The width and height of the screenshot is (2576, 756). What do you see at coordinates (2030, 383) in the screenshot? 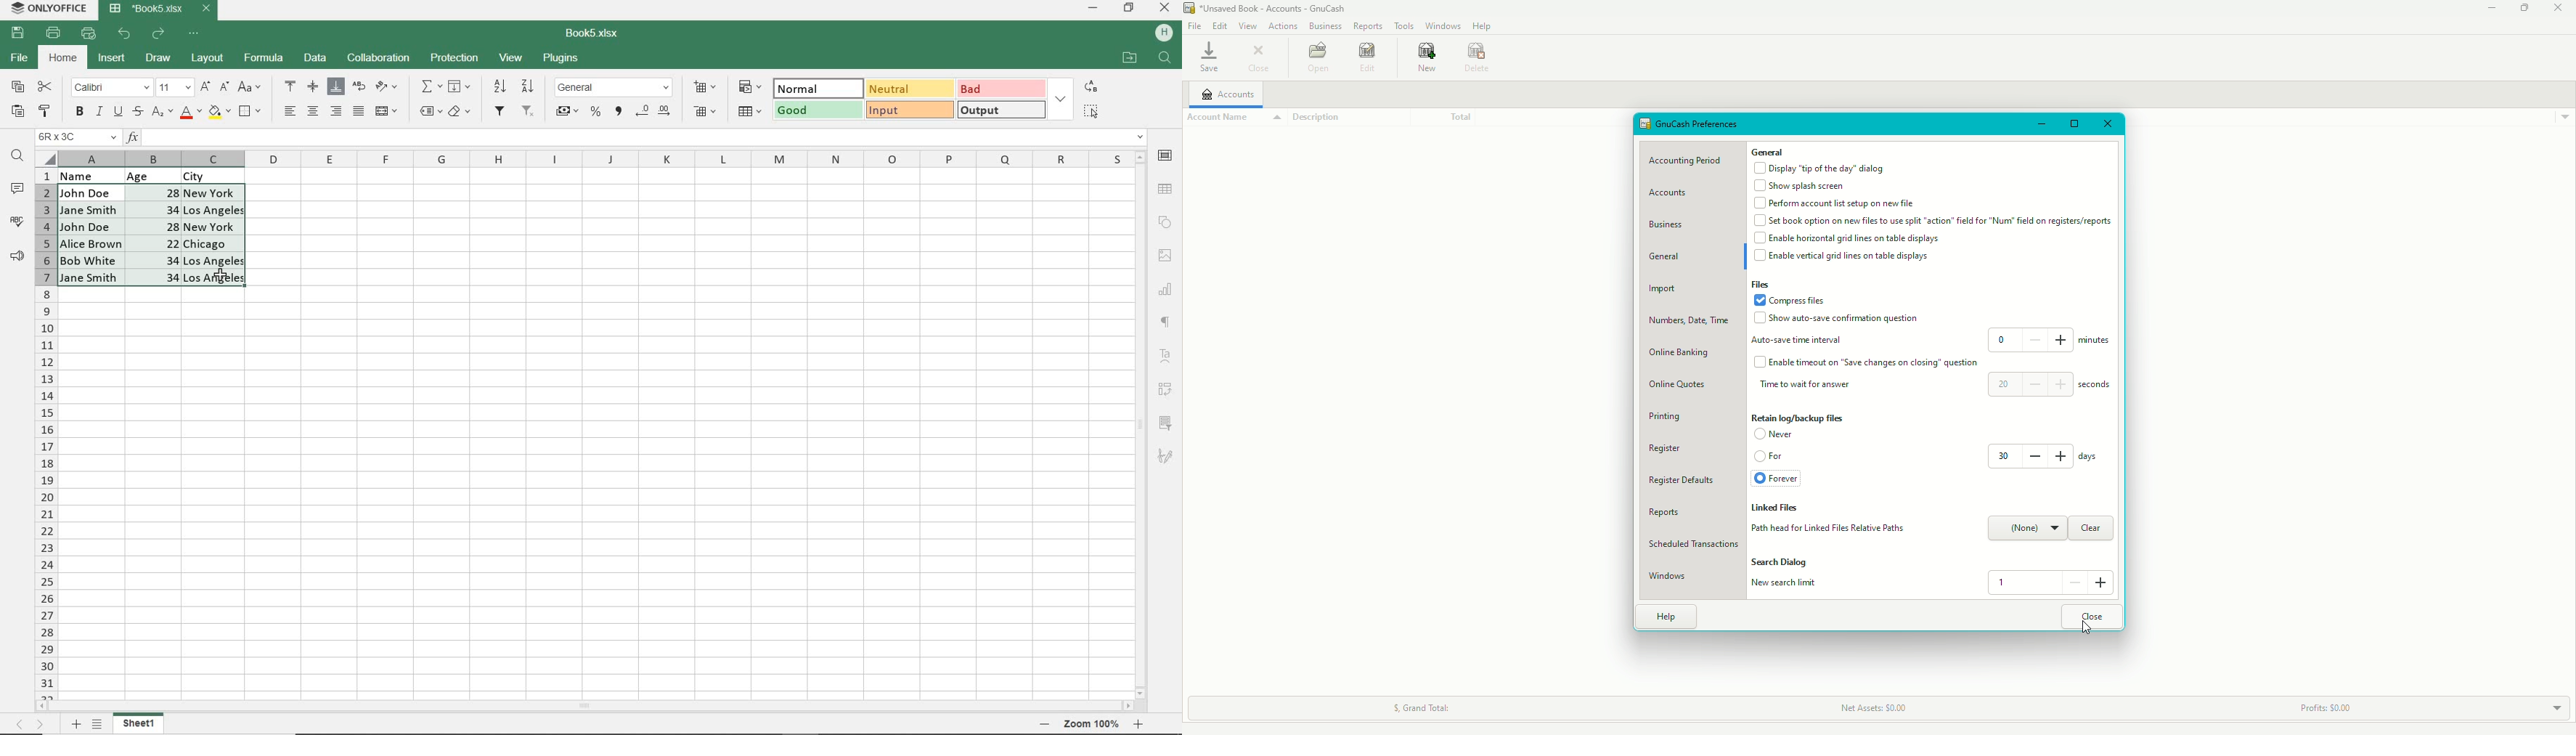
I see `20` at bounding box center [2030, 383].